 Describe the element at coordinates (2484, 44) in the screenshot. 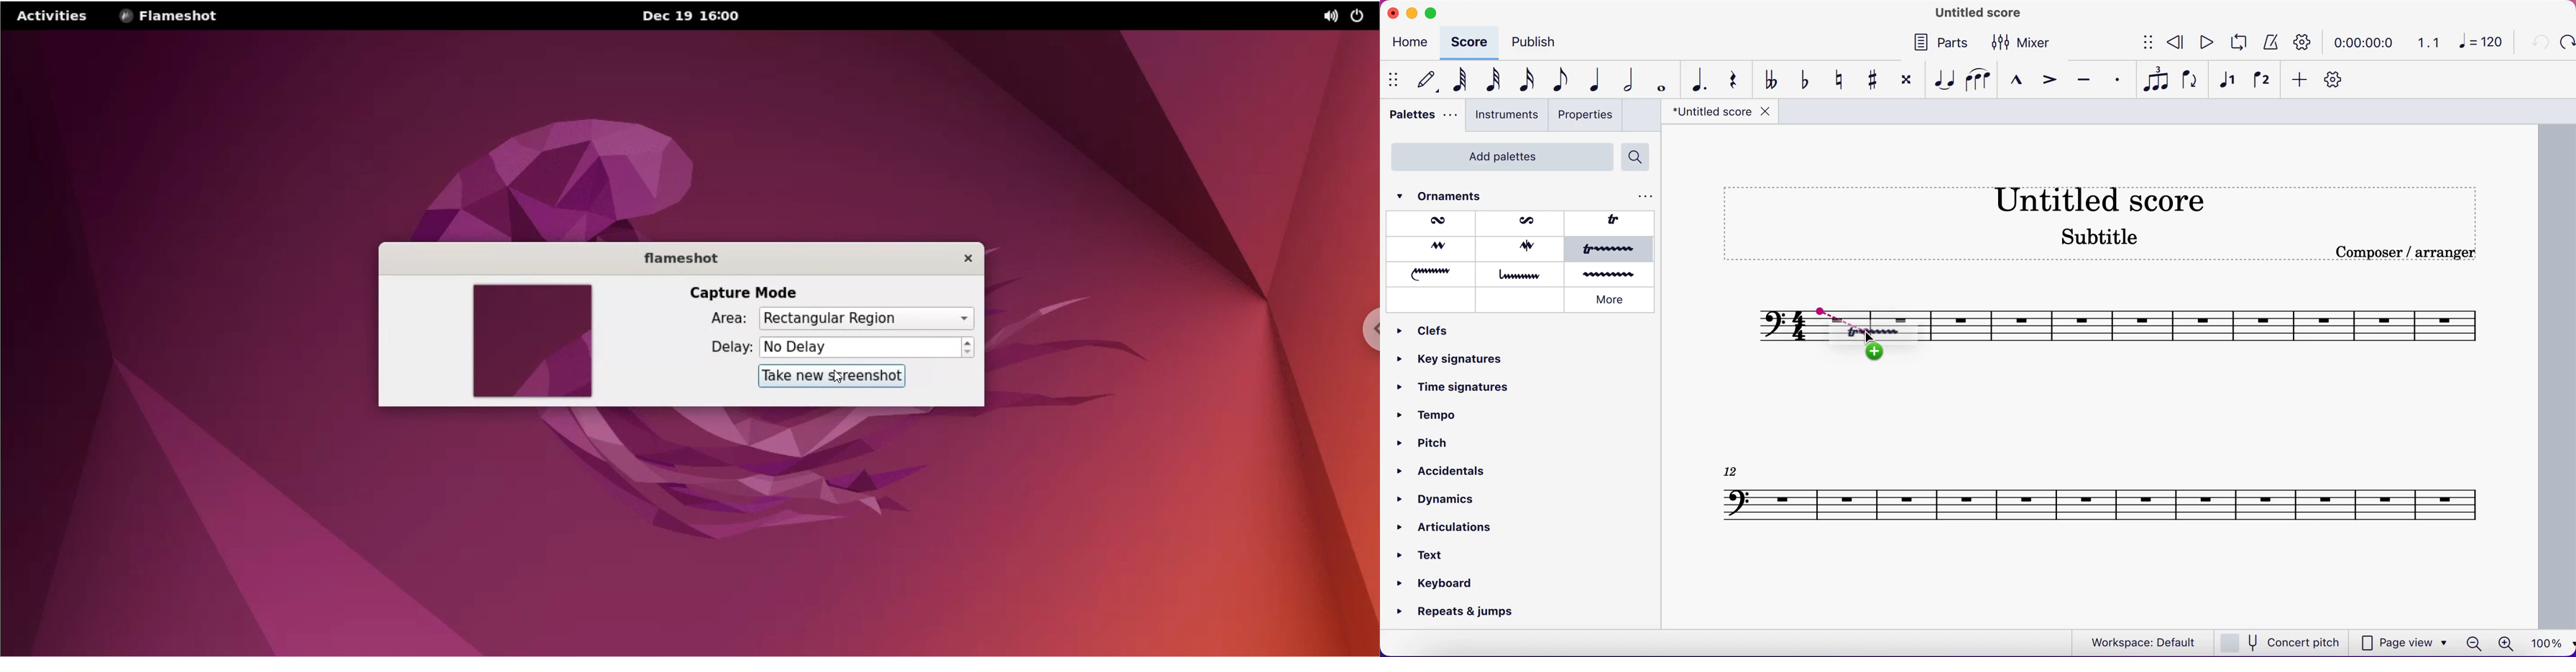

I see `120` at that location.